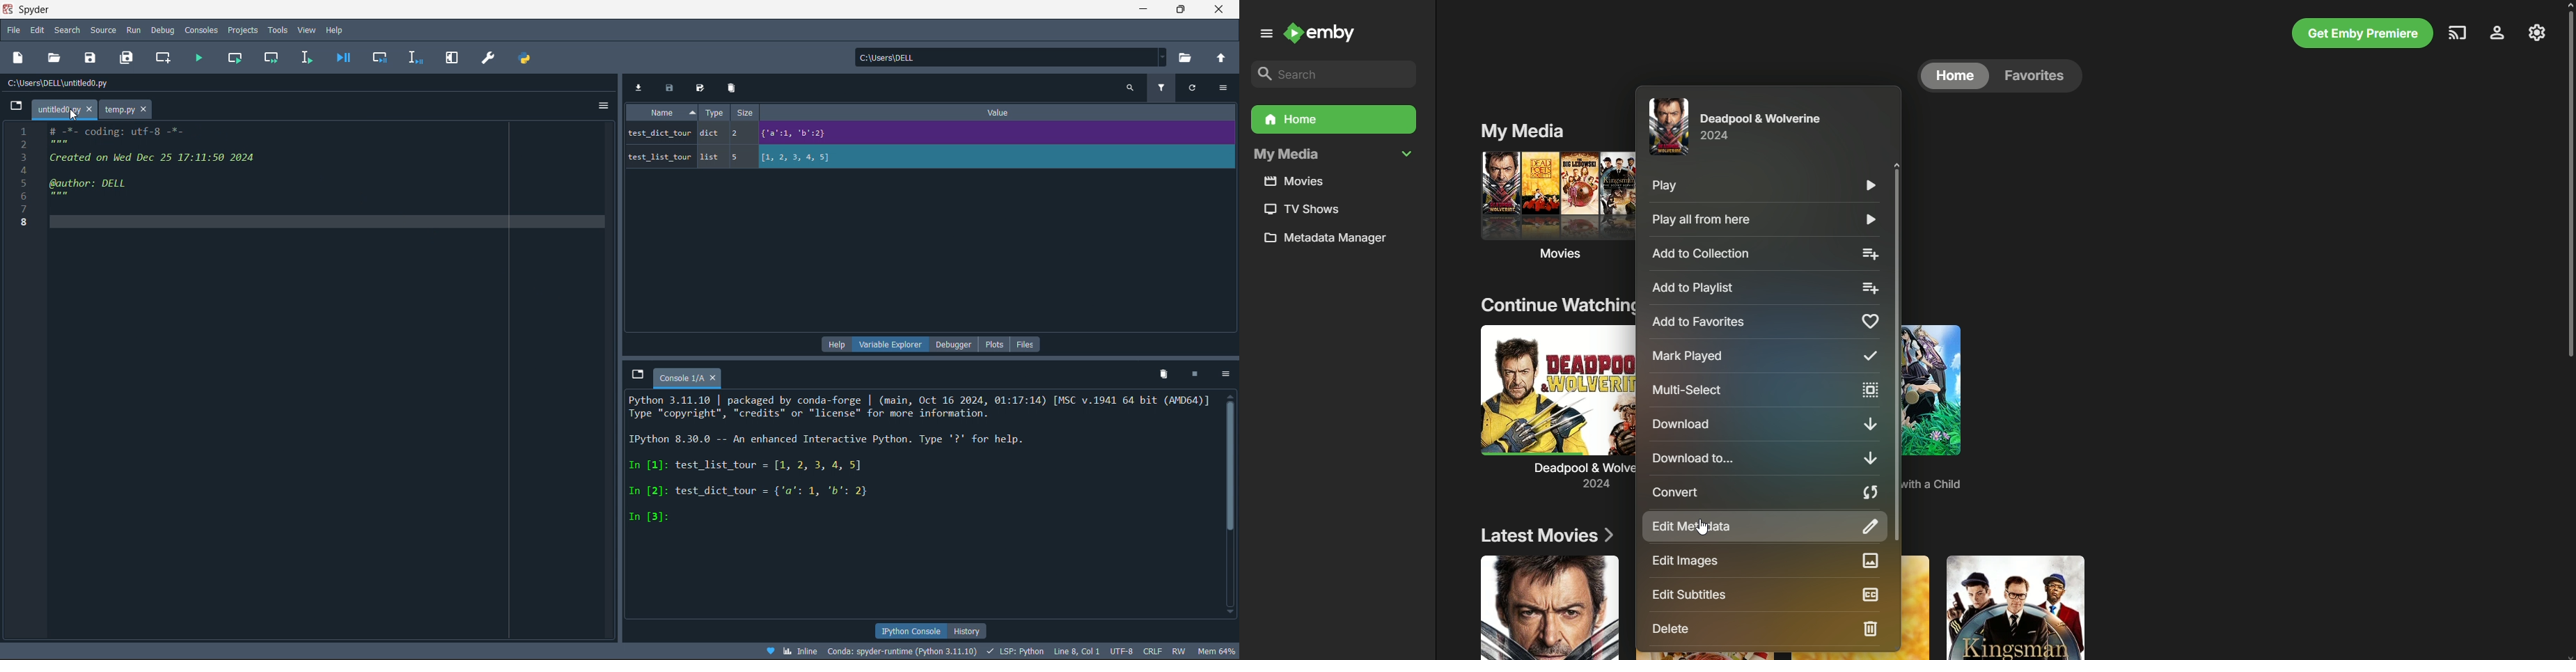  Describe the element at coordinates (793, 650) in the screenshot. I see `Inline` at that location.